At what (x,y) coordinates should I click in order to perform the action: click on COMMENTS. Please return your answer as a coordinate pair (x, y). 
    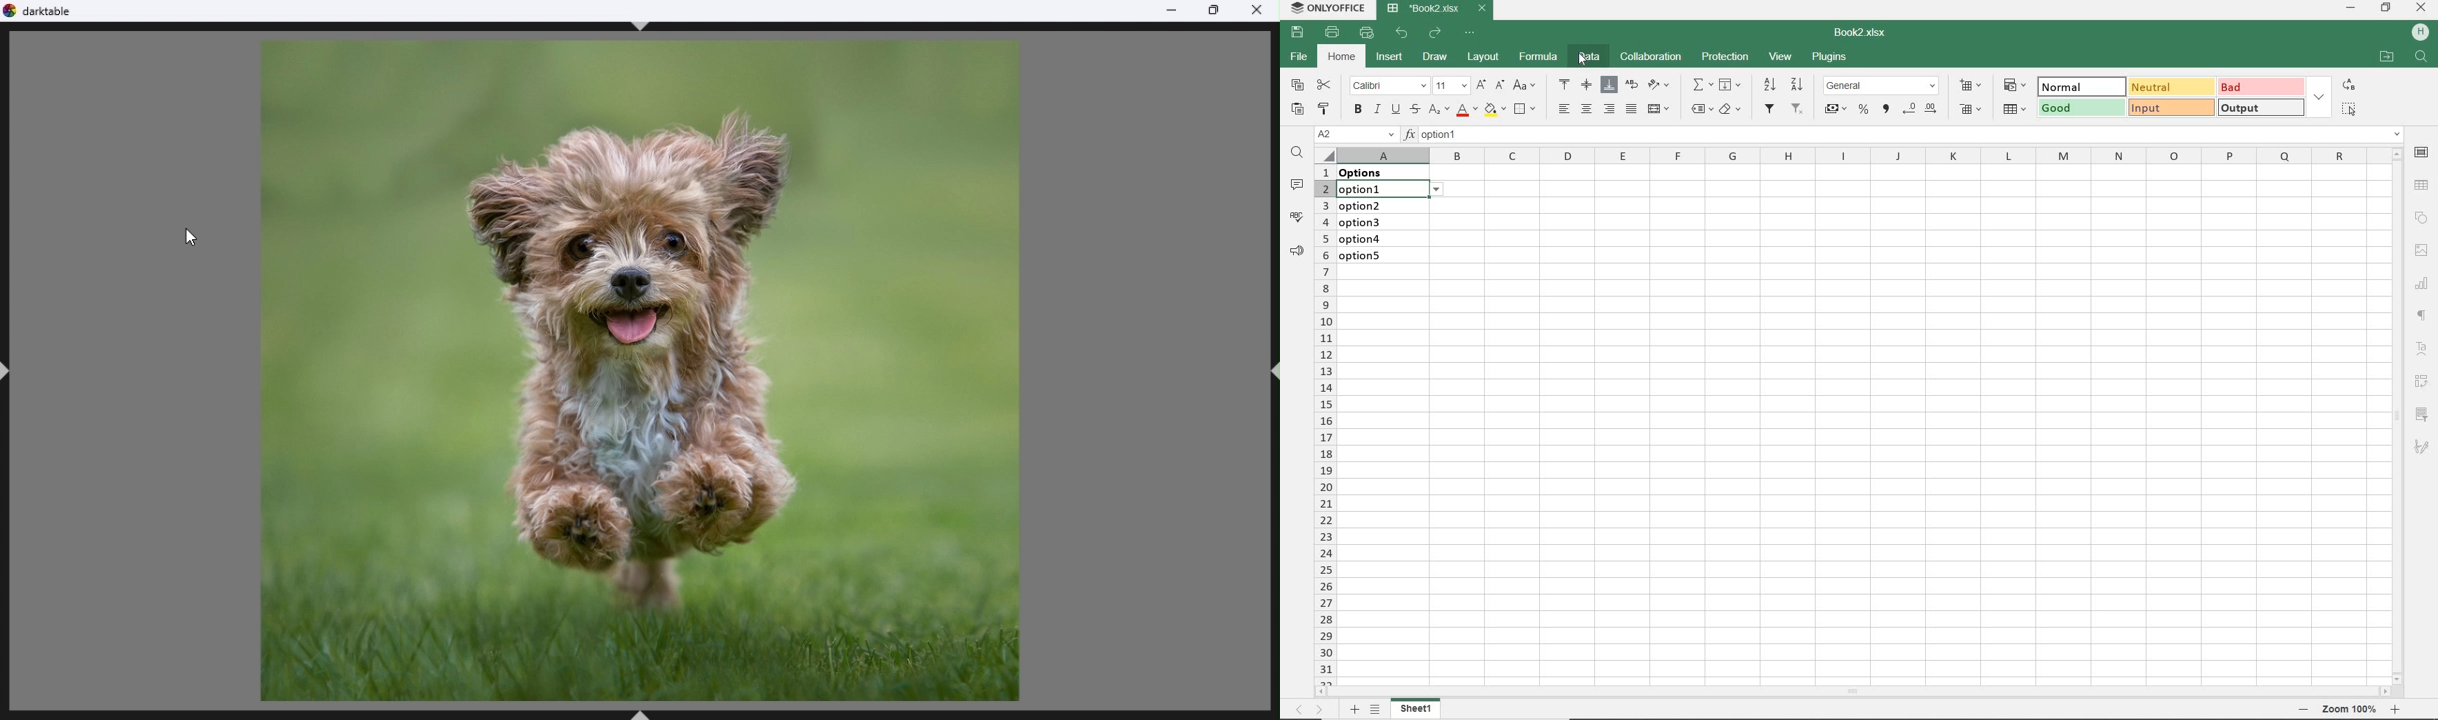
    Looking at the image, I should click on (1297, 185).